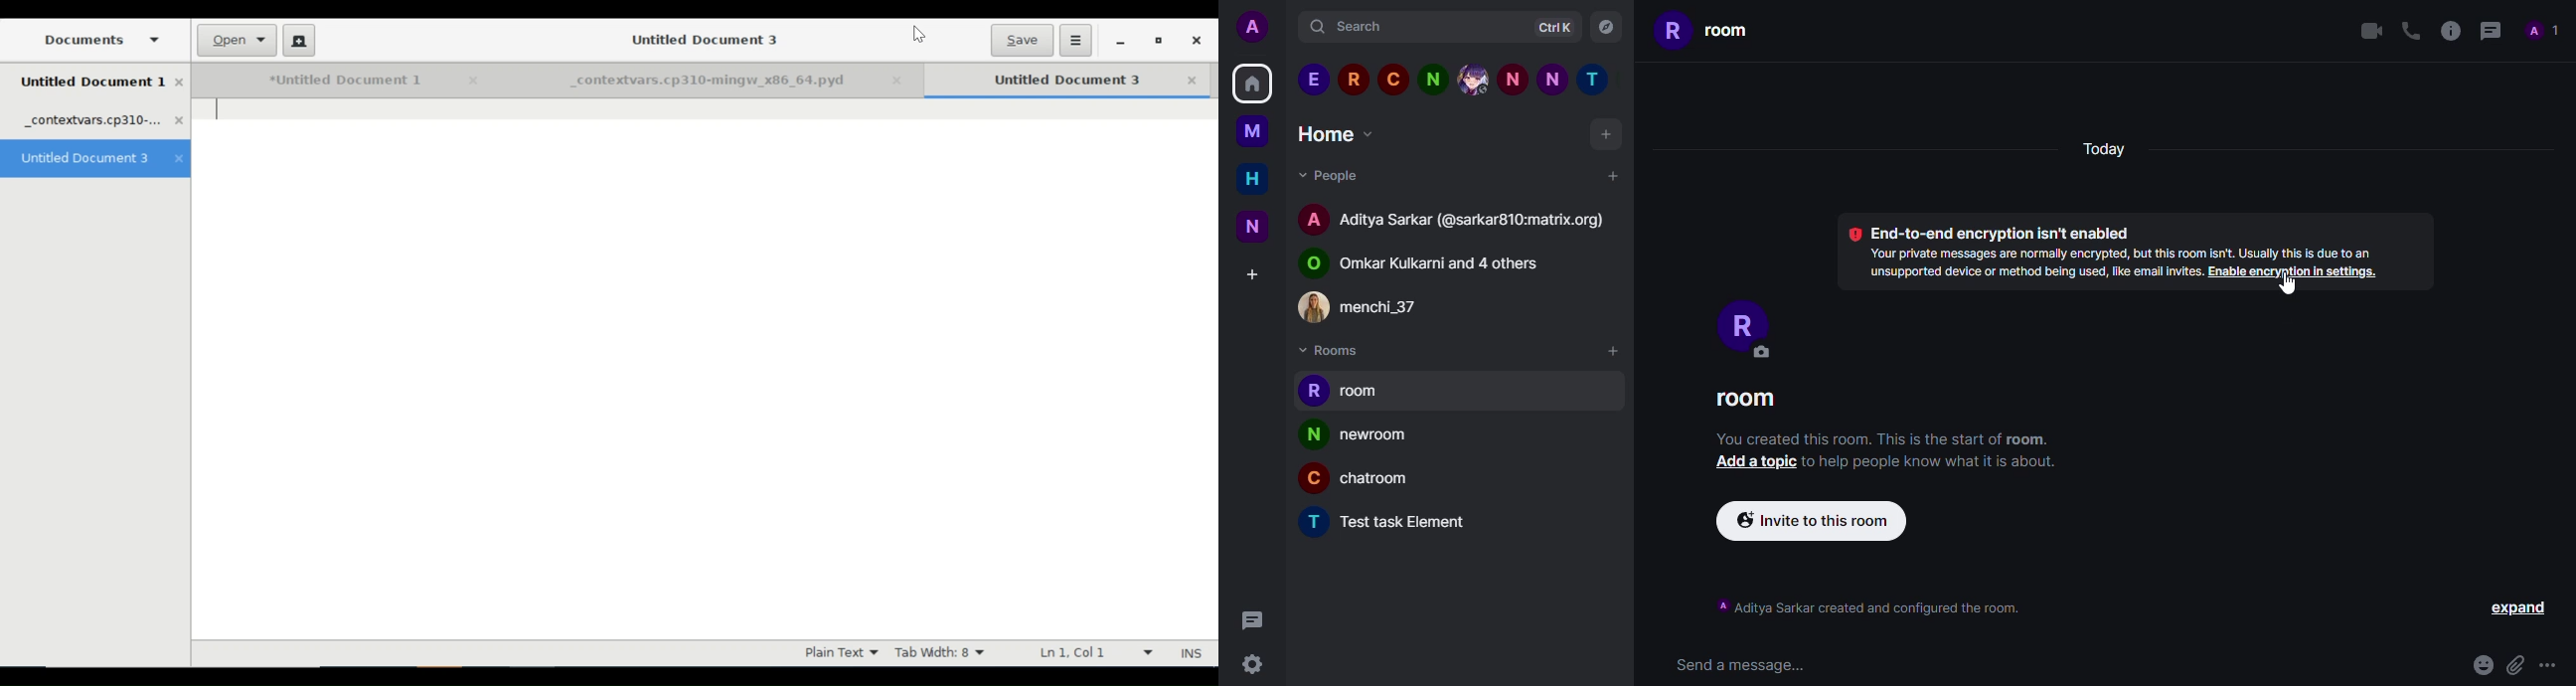 Image resolution: width=2576 pixels, height=700 pixels. Describe the element at coordinates (1611, 175) in the screenshot. I see `start chat` at that location.